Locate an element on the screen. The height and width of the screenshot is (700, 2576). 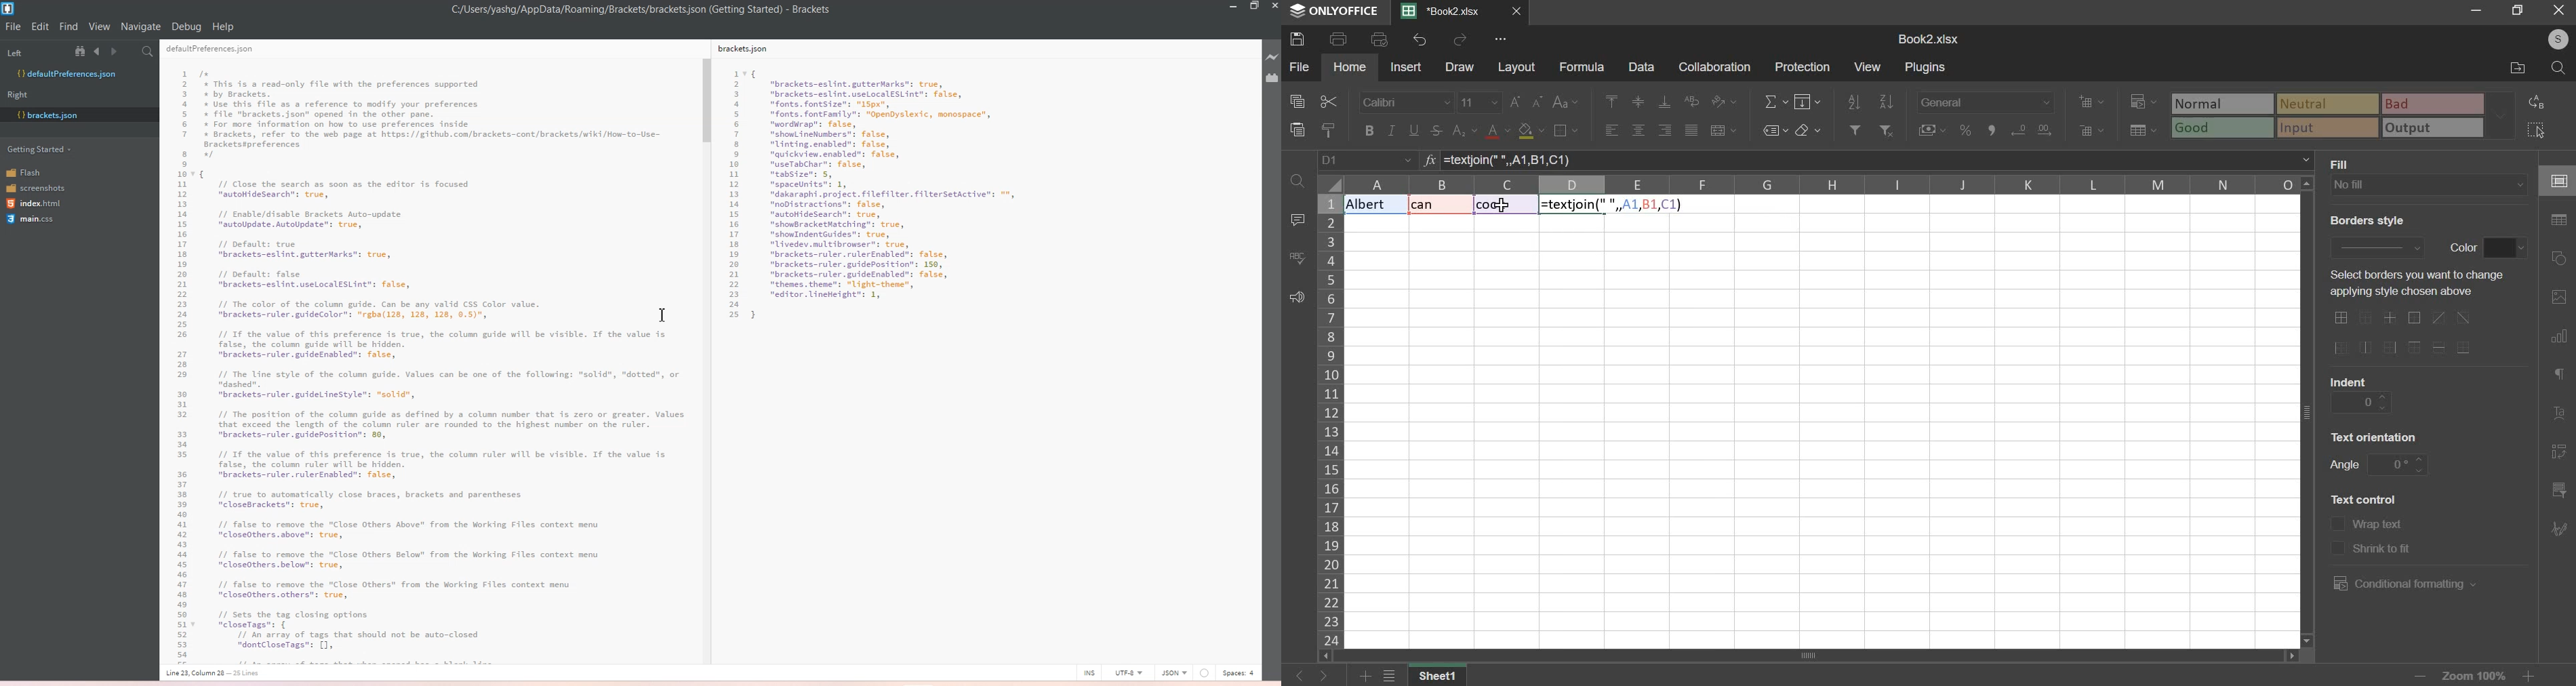
sort descending is located at coordinates (1886, 101).